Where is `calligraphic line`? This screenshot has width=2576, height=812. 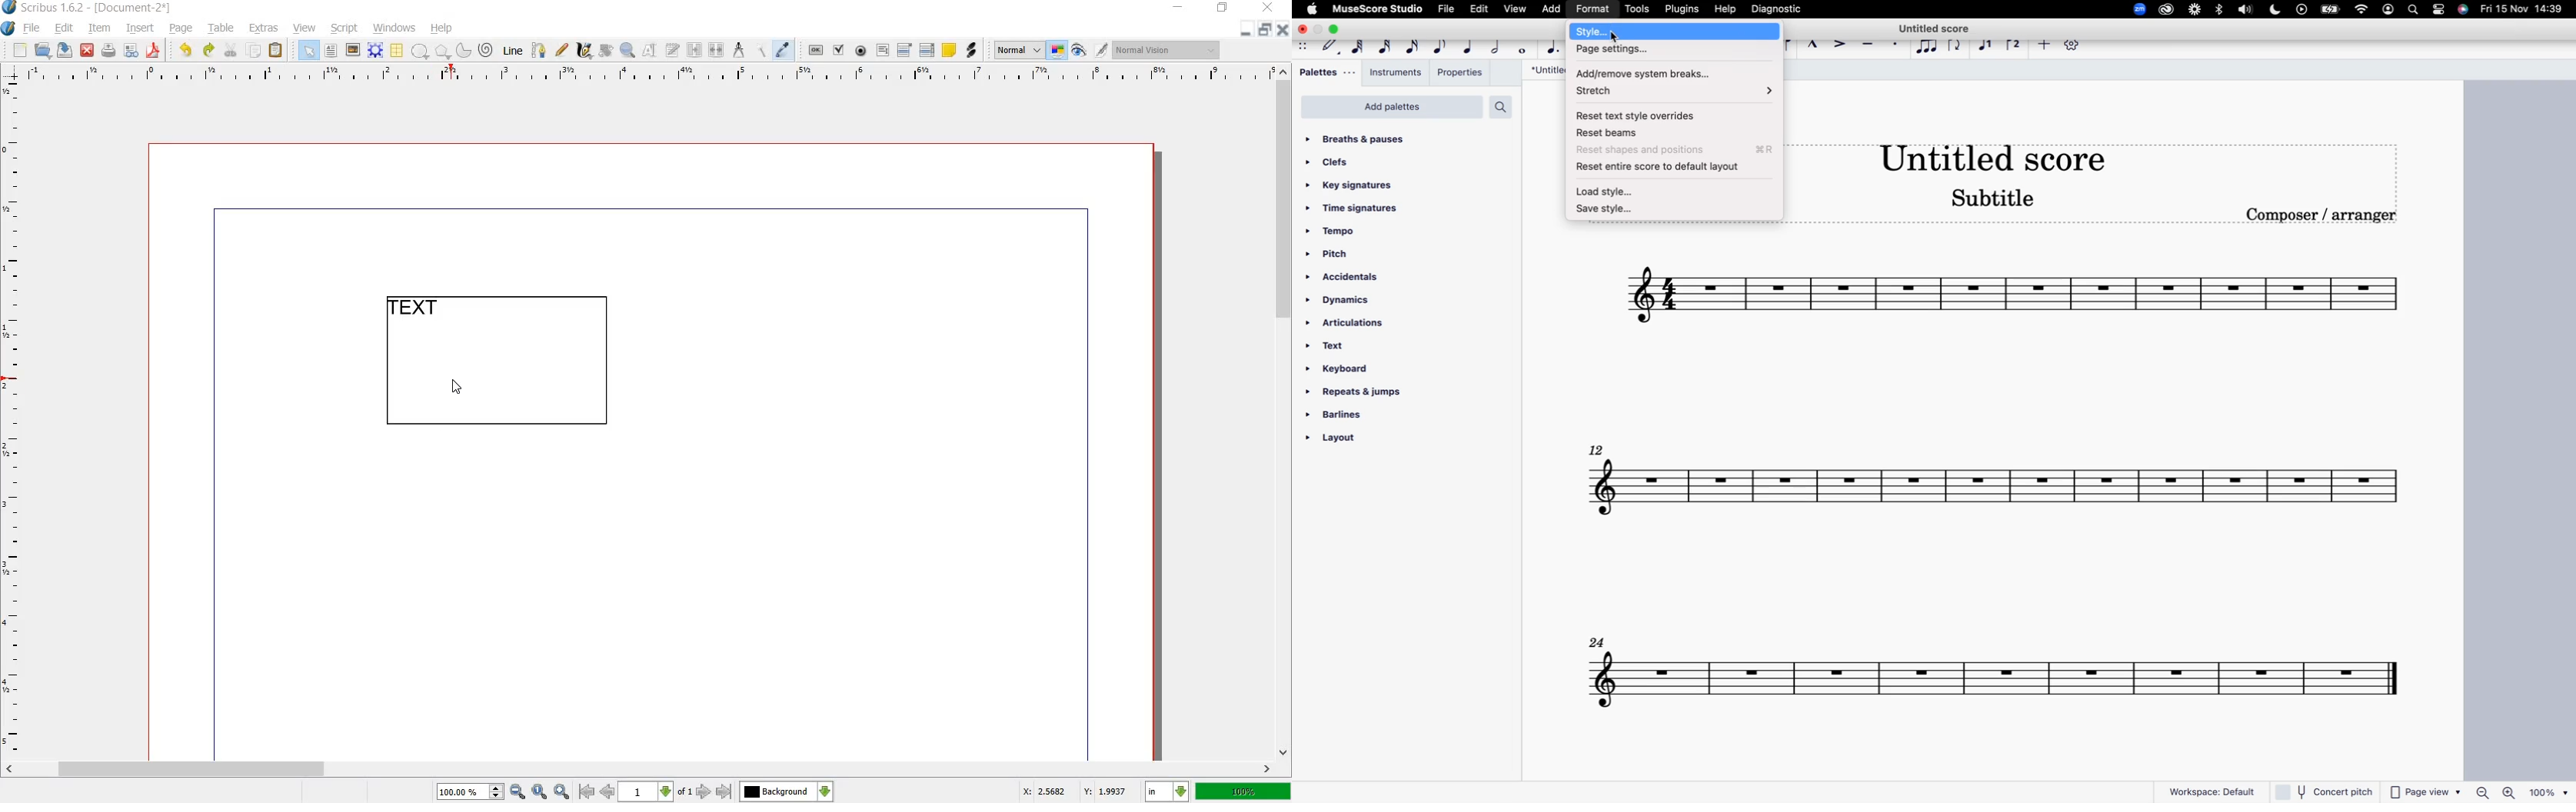
calligraphic line is located at coordinates (584, 49).